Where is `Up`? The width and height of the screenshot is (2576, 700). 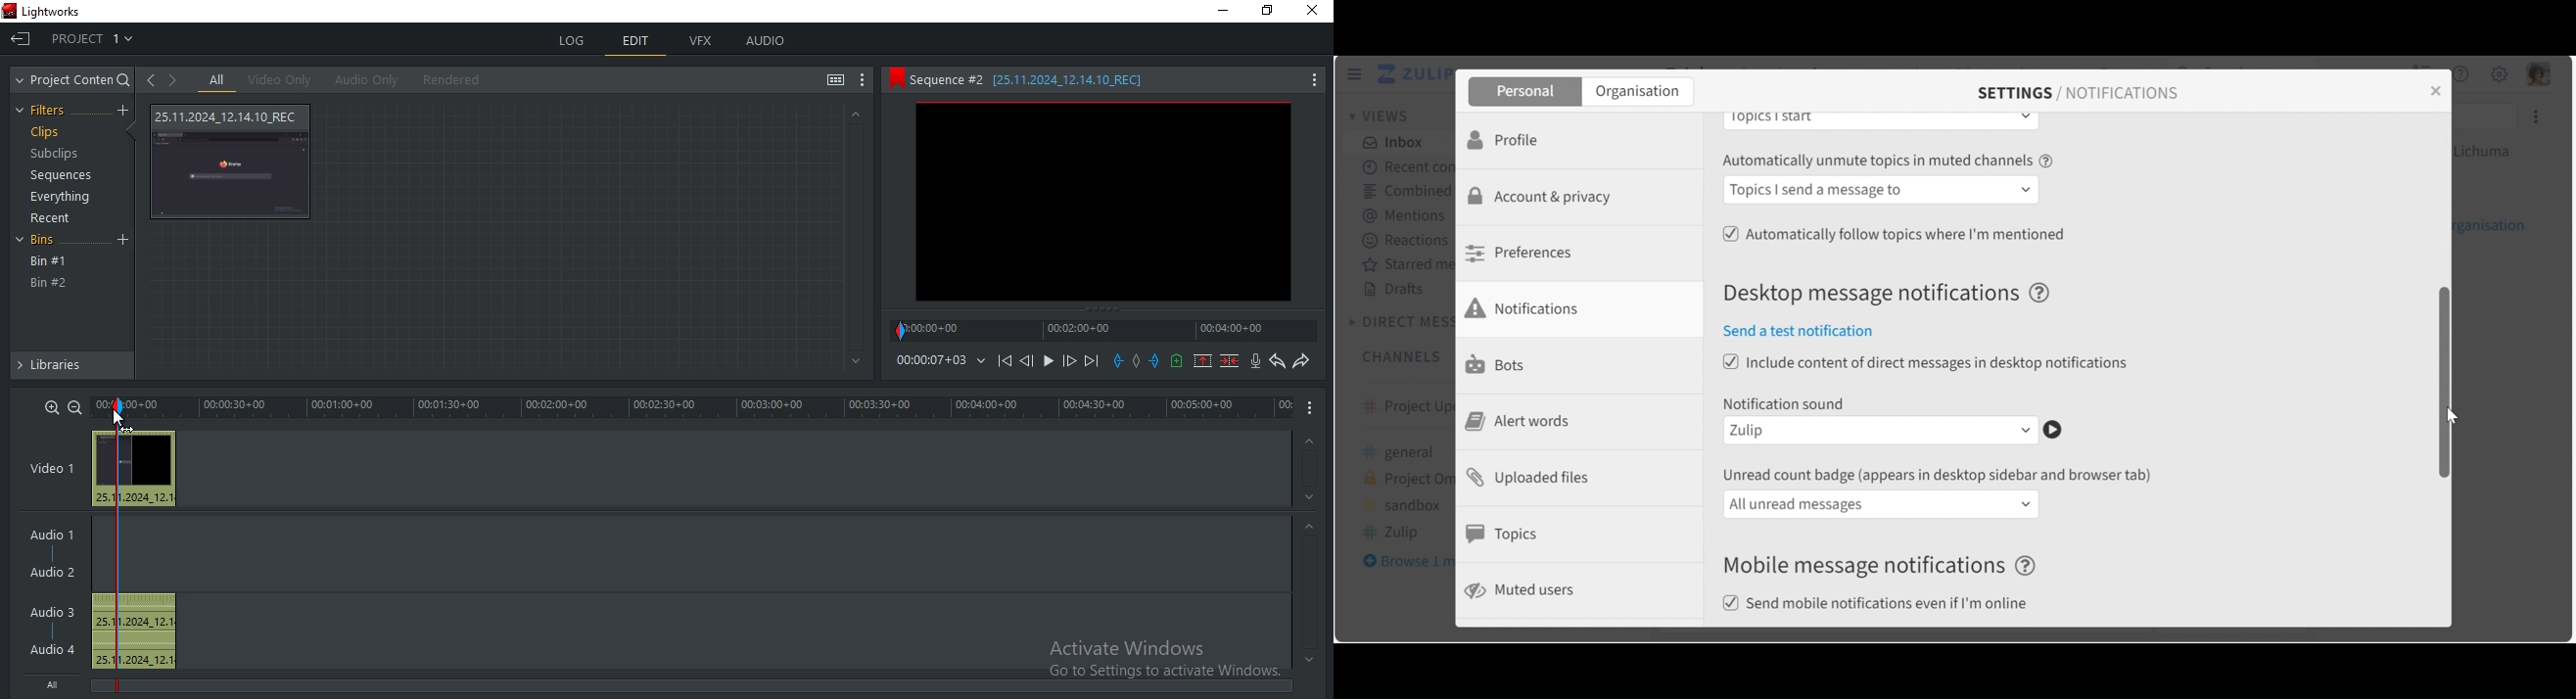
Up is located at coordinates (855, 114).